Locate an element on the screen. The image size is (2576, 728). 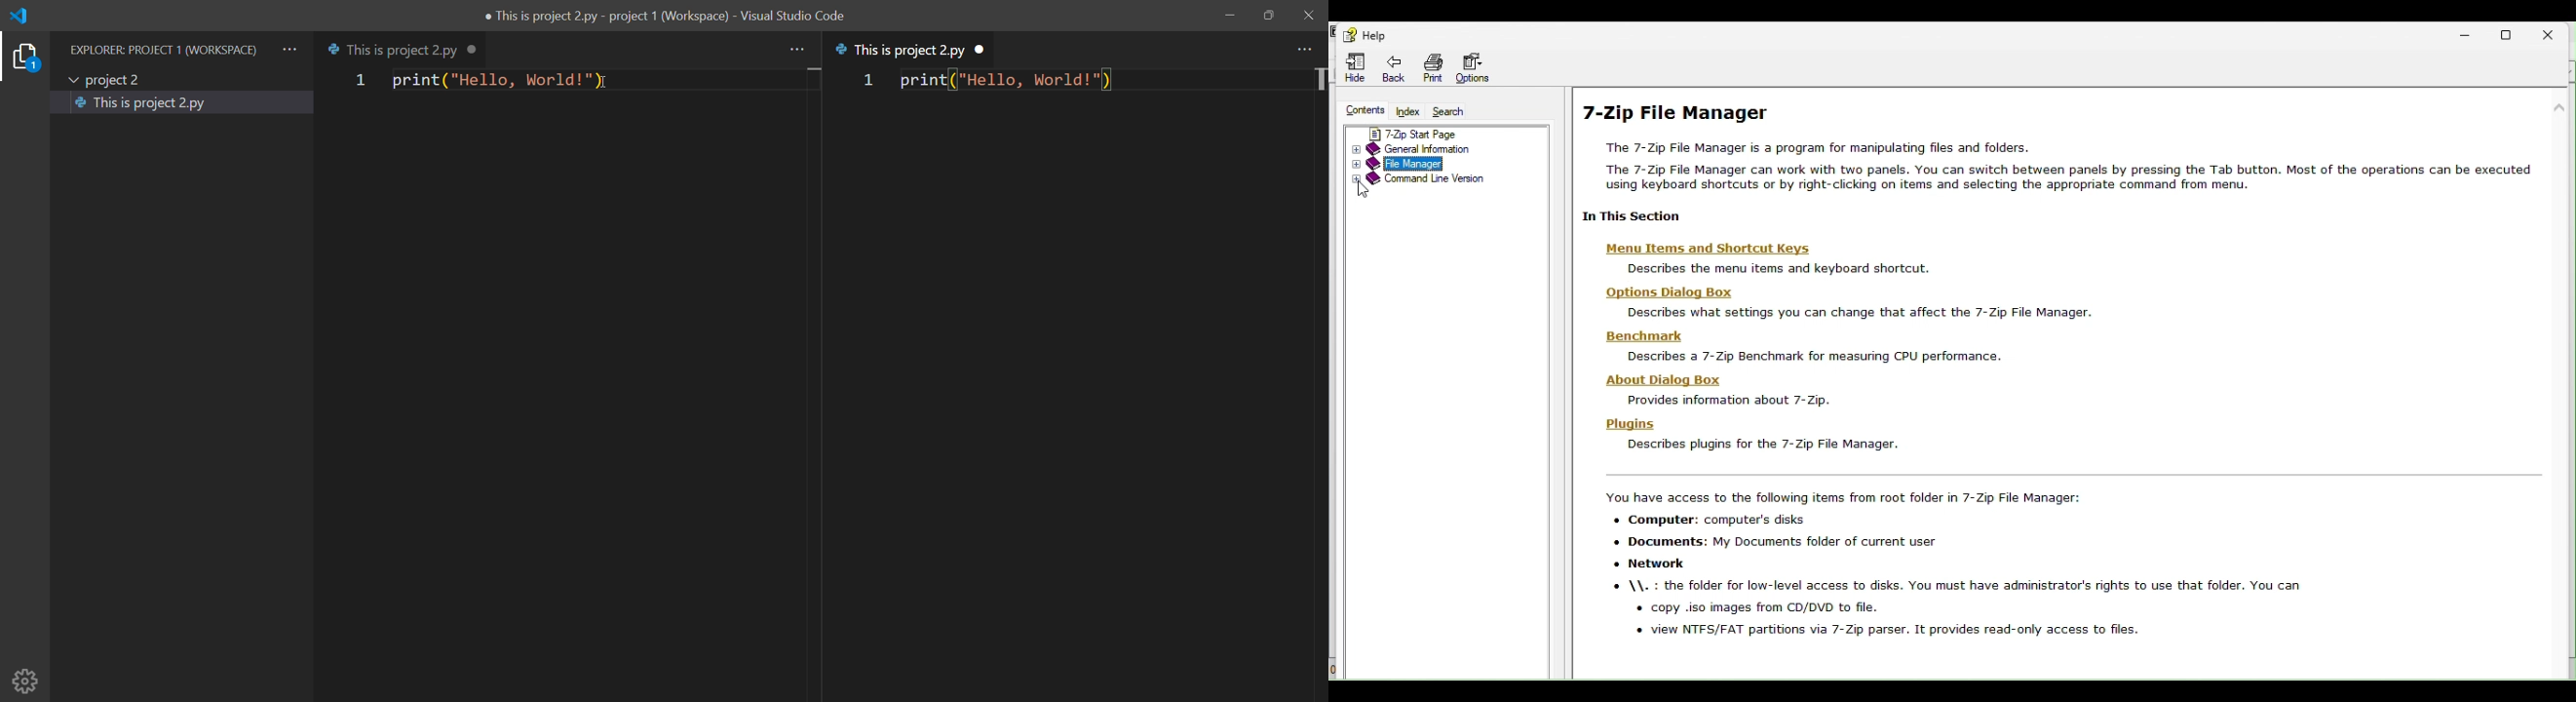
Describes a 7-Zip Benchmark for measuring CPU performance. is located at coordinates (1815, 357).